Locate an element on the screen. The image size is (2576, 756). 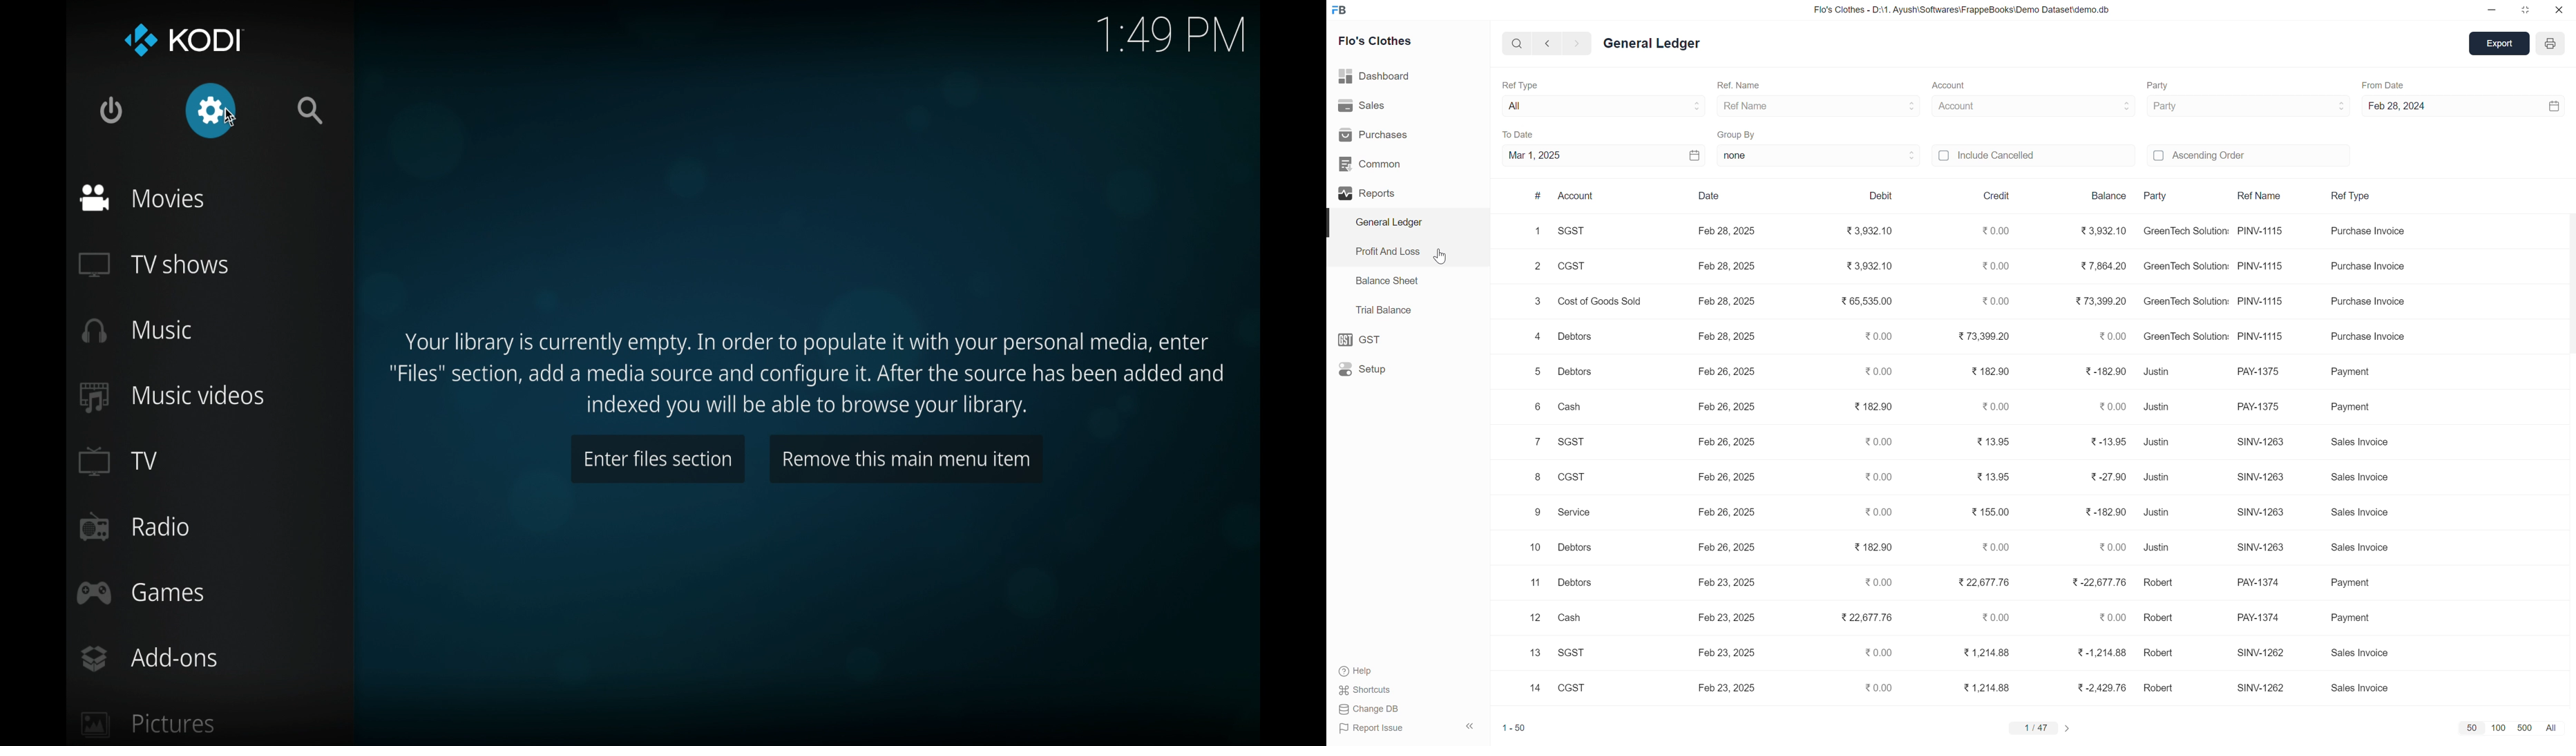
₹1,214.88 is located at coordinates (1985, 652).